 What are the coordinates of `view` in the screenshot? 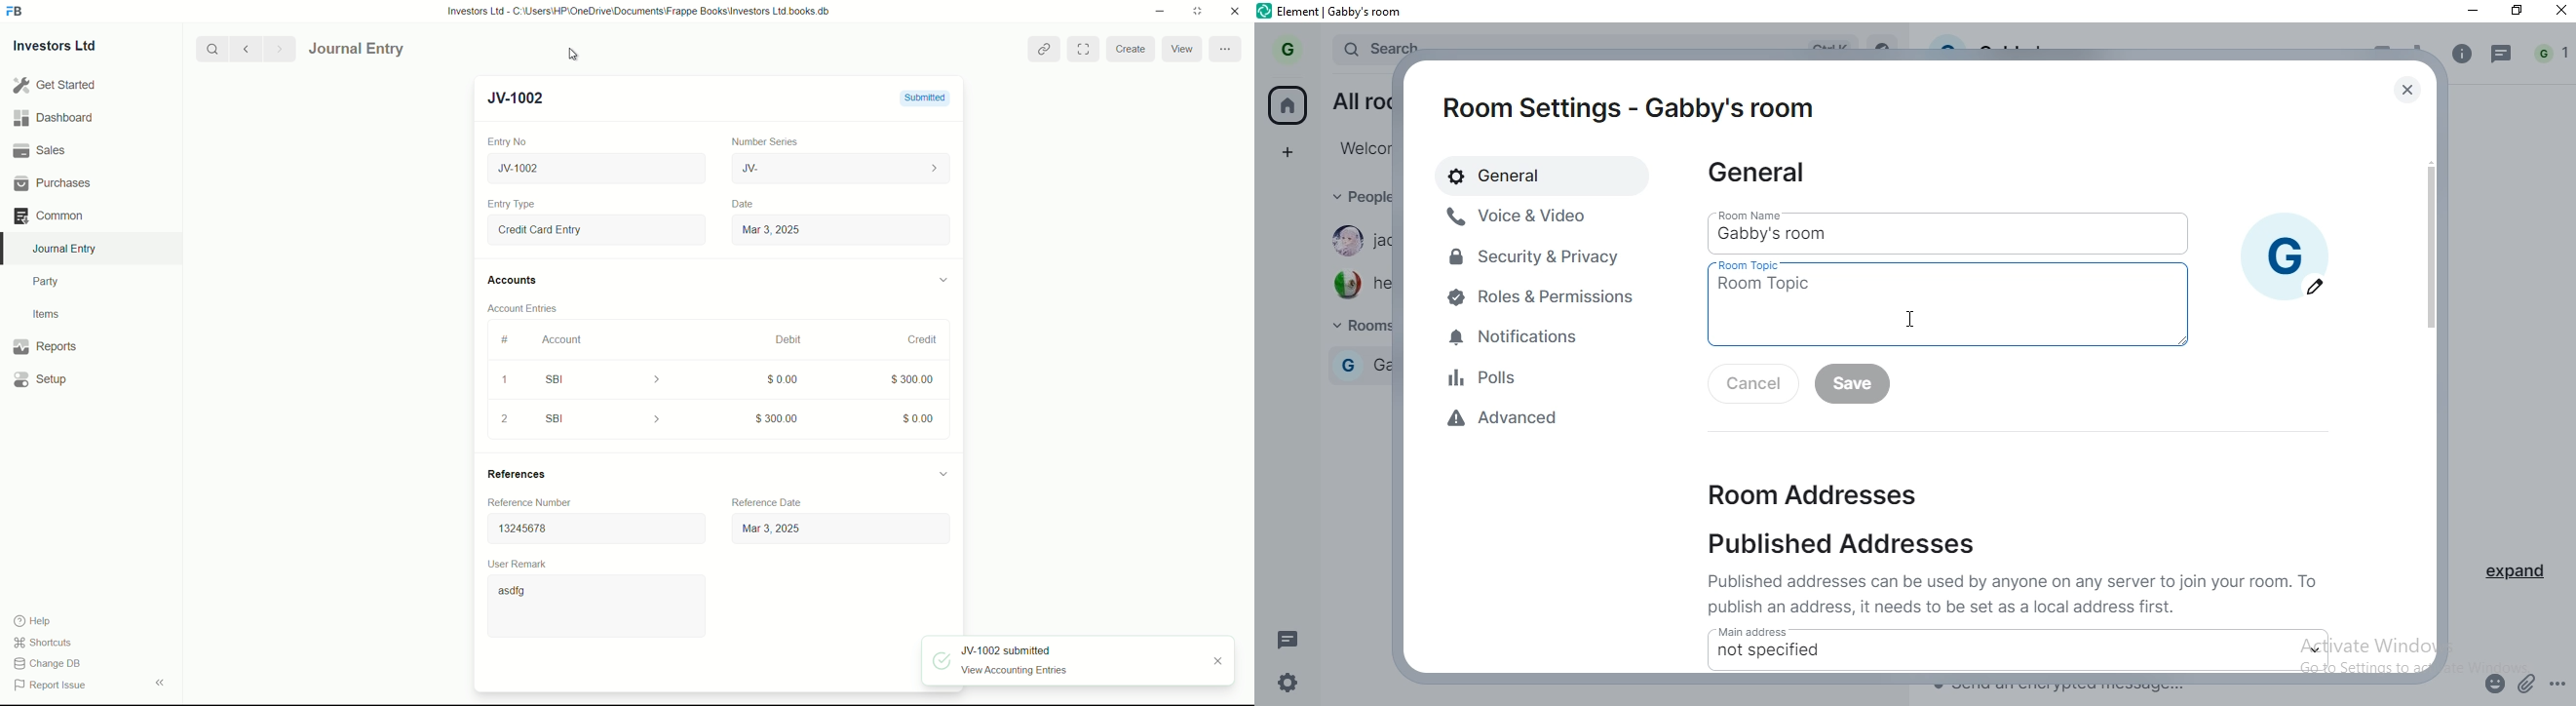 It's located at (1183, 47).